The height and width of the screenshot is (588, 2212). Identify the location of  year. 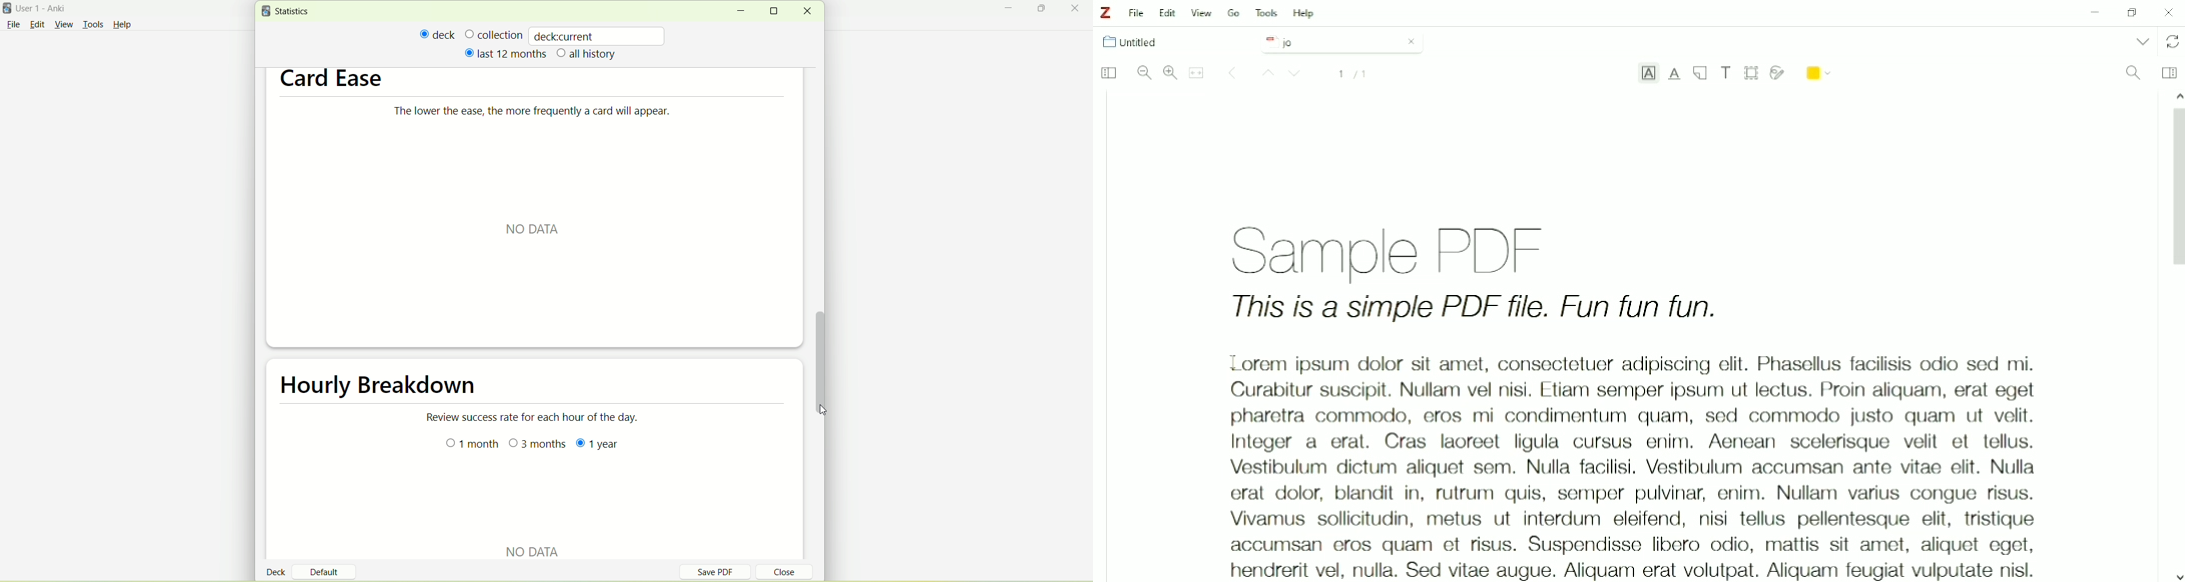
(601, 446).